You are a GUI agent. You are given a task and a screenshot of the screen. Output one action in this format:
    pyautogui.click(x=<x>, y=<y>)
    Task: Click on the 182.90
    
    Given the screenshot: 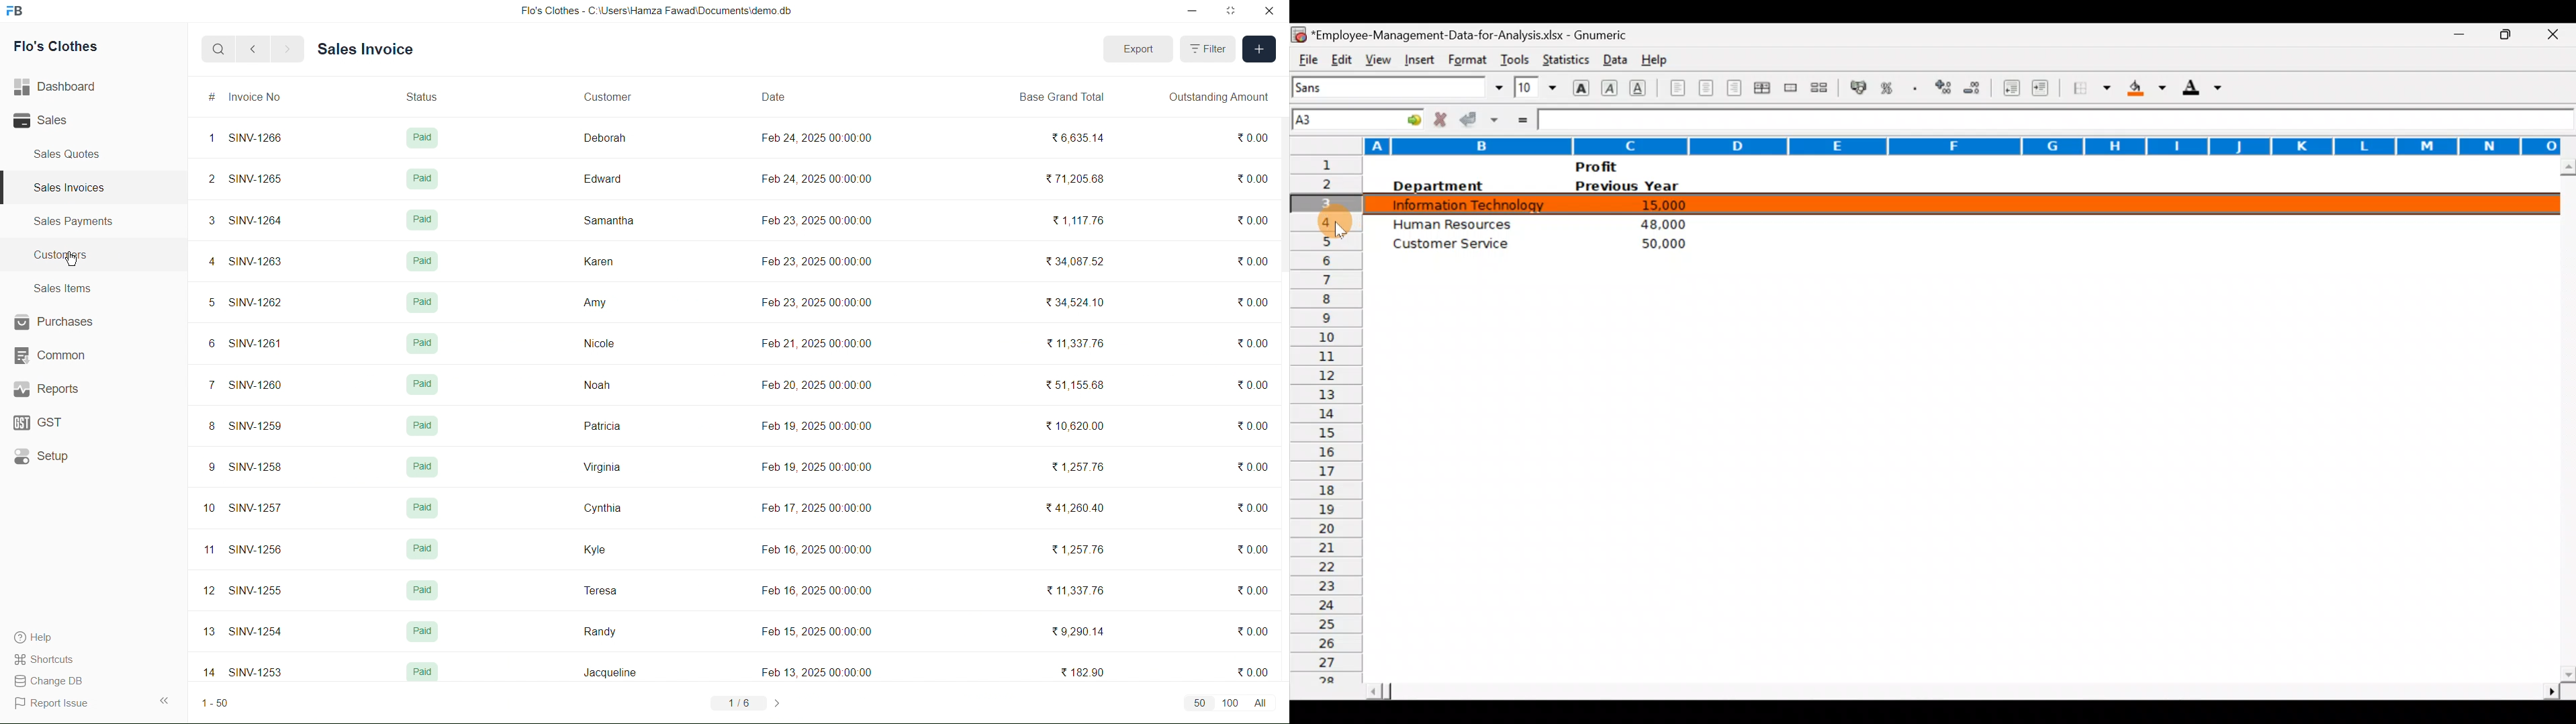 What is the action you would take?
    pyautogui.click(x=1081, y=672)
    